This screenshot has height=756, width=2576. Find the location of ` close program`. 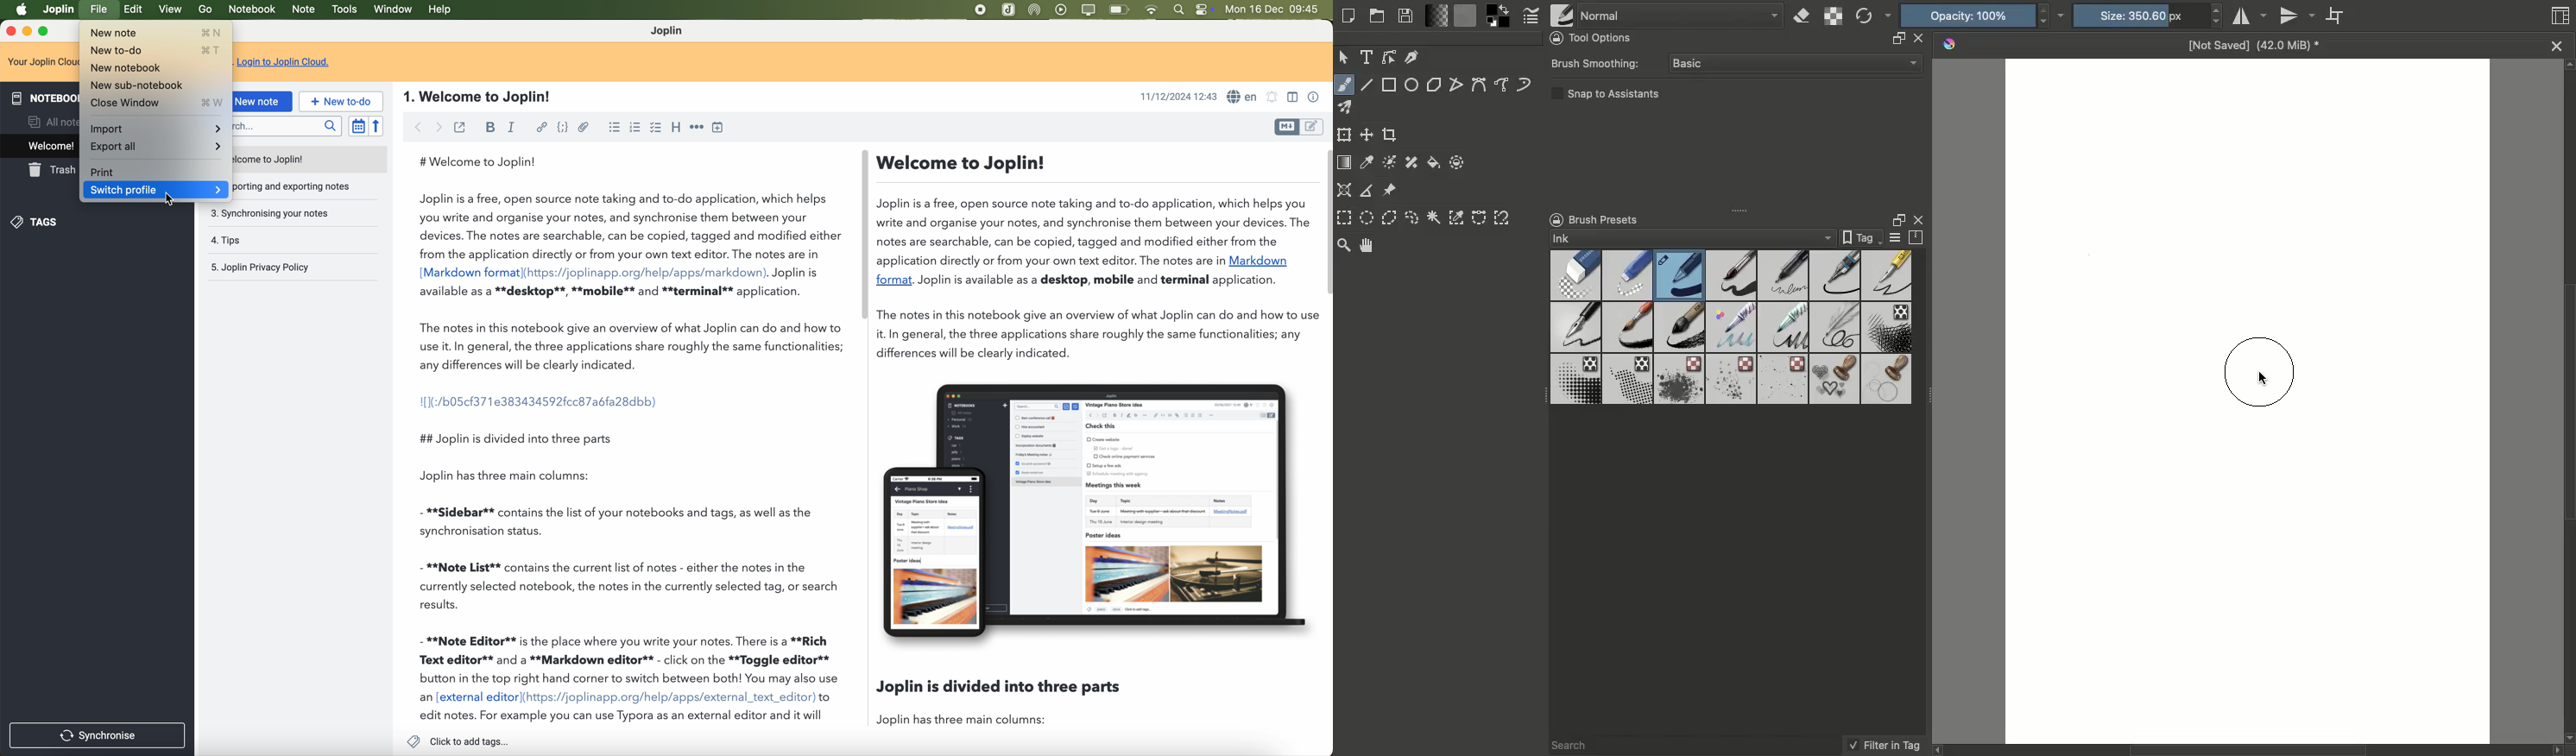

 close program is located at coordinates (9, 31).